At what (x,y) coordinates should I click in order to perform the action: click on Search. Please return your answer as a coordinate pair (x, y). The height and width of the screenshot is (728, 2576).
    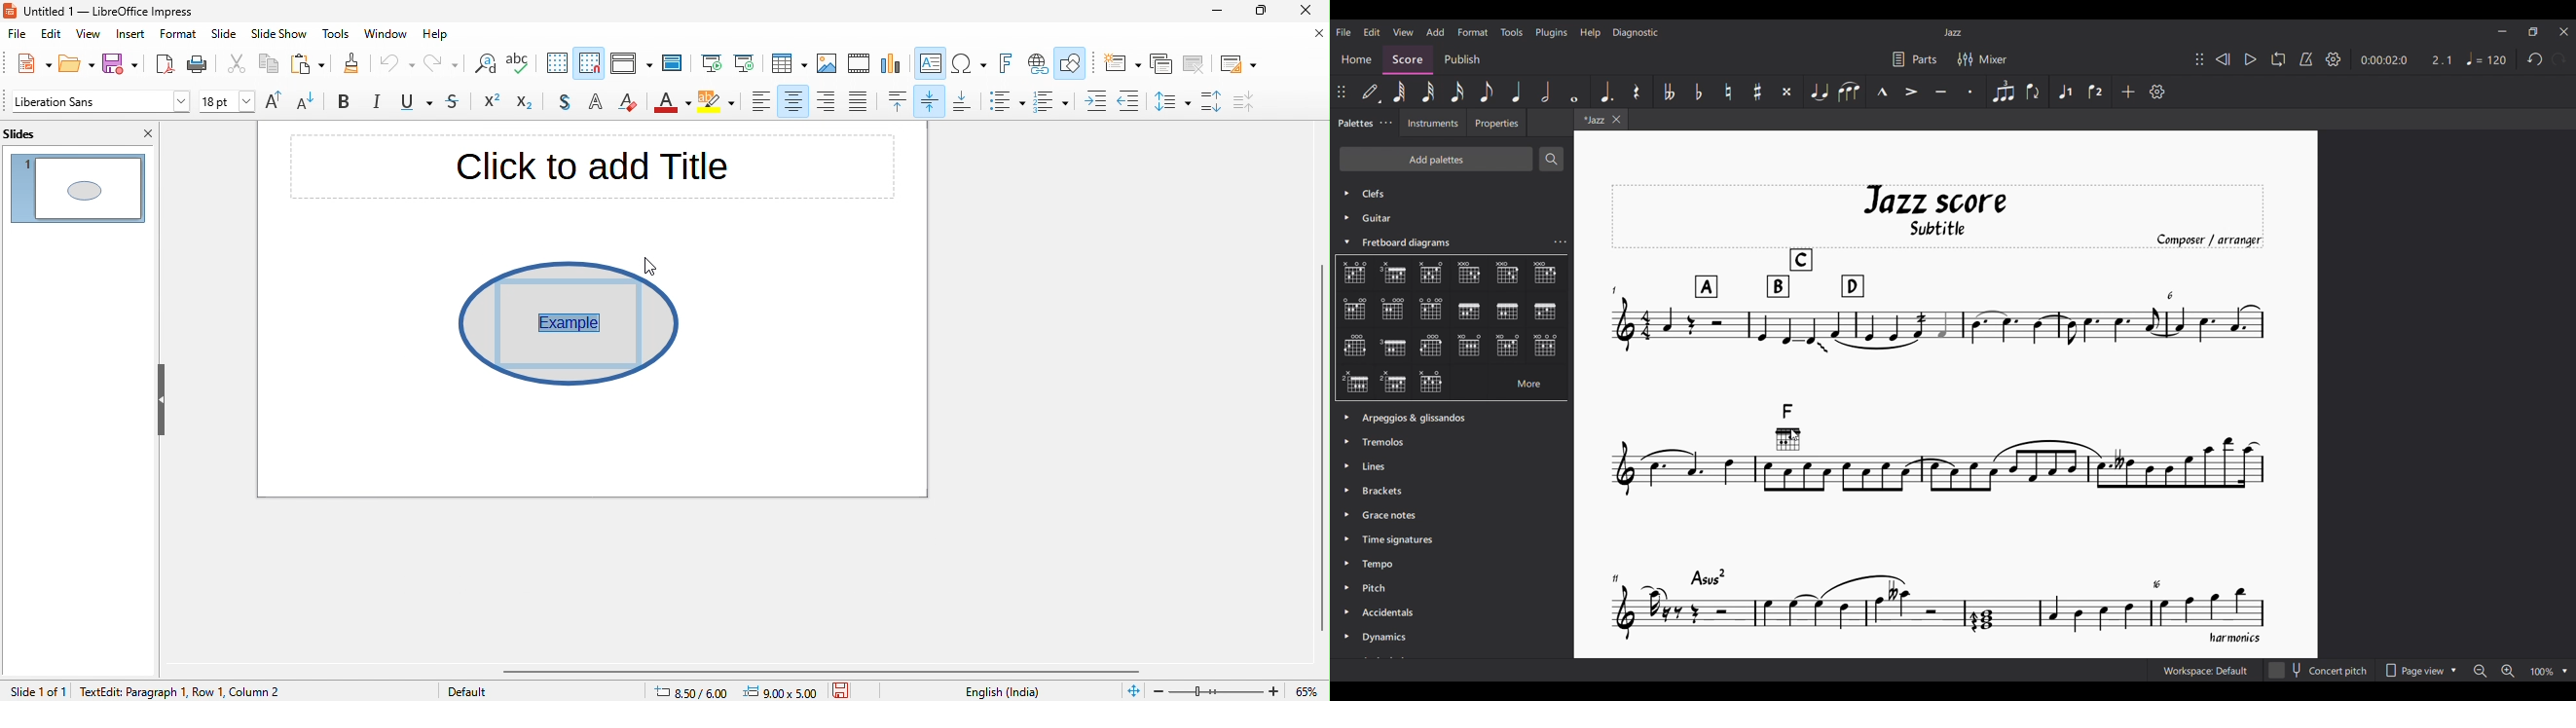
    Looking at the image, I should click on (1551, 159).